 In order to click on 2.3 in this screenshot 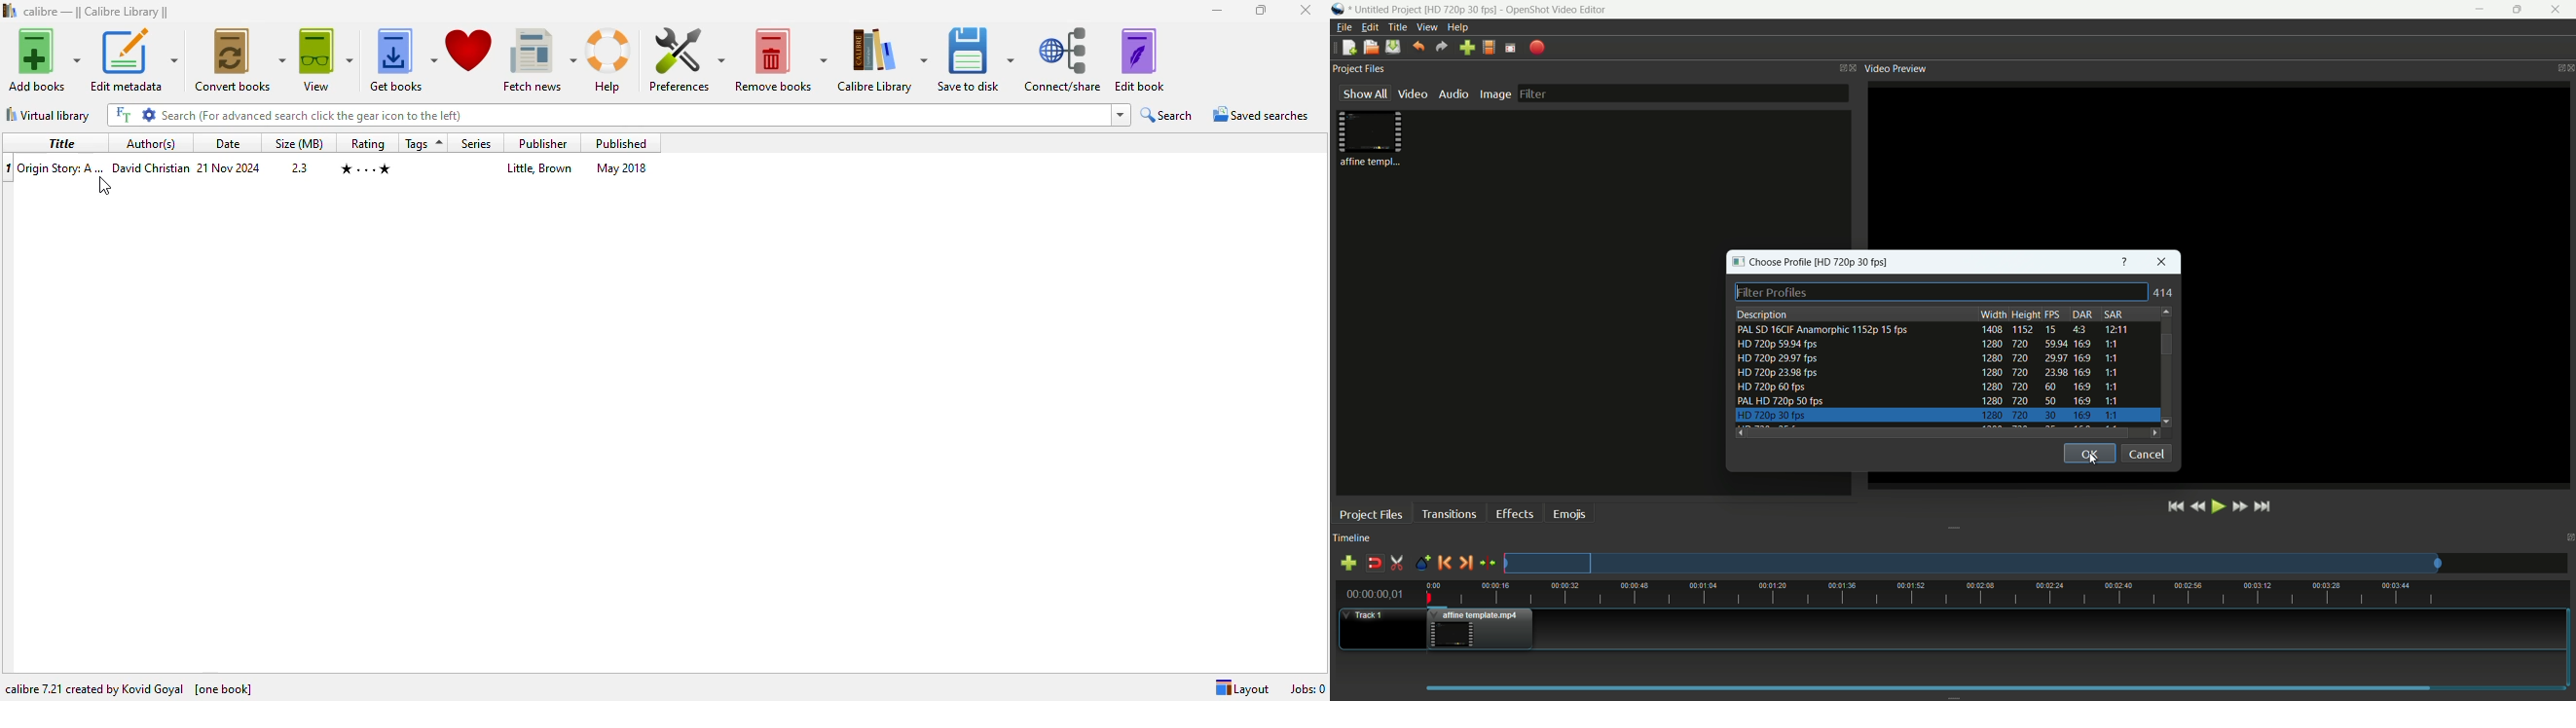, I will do `click(300, 166)`.